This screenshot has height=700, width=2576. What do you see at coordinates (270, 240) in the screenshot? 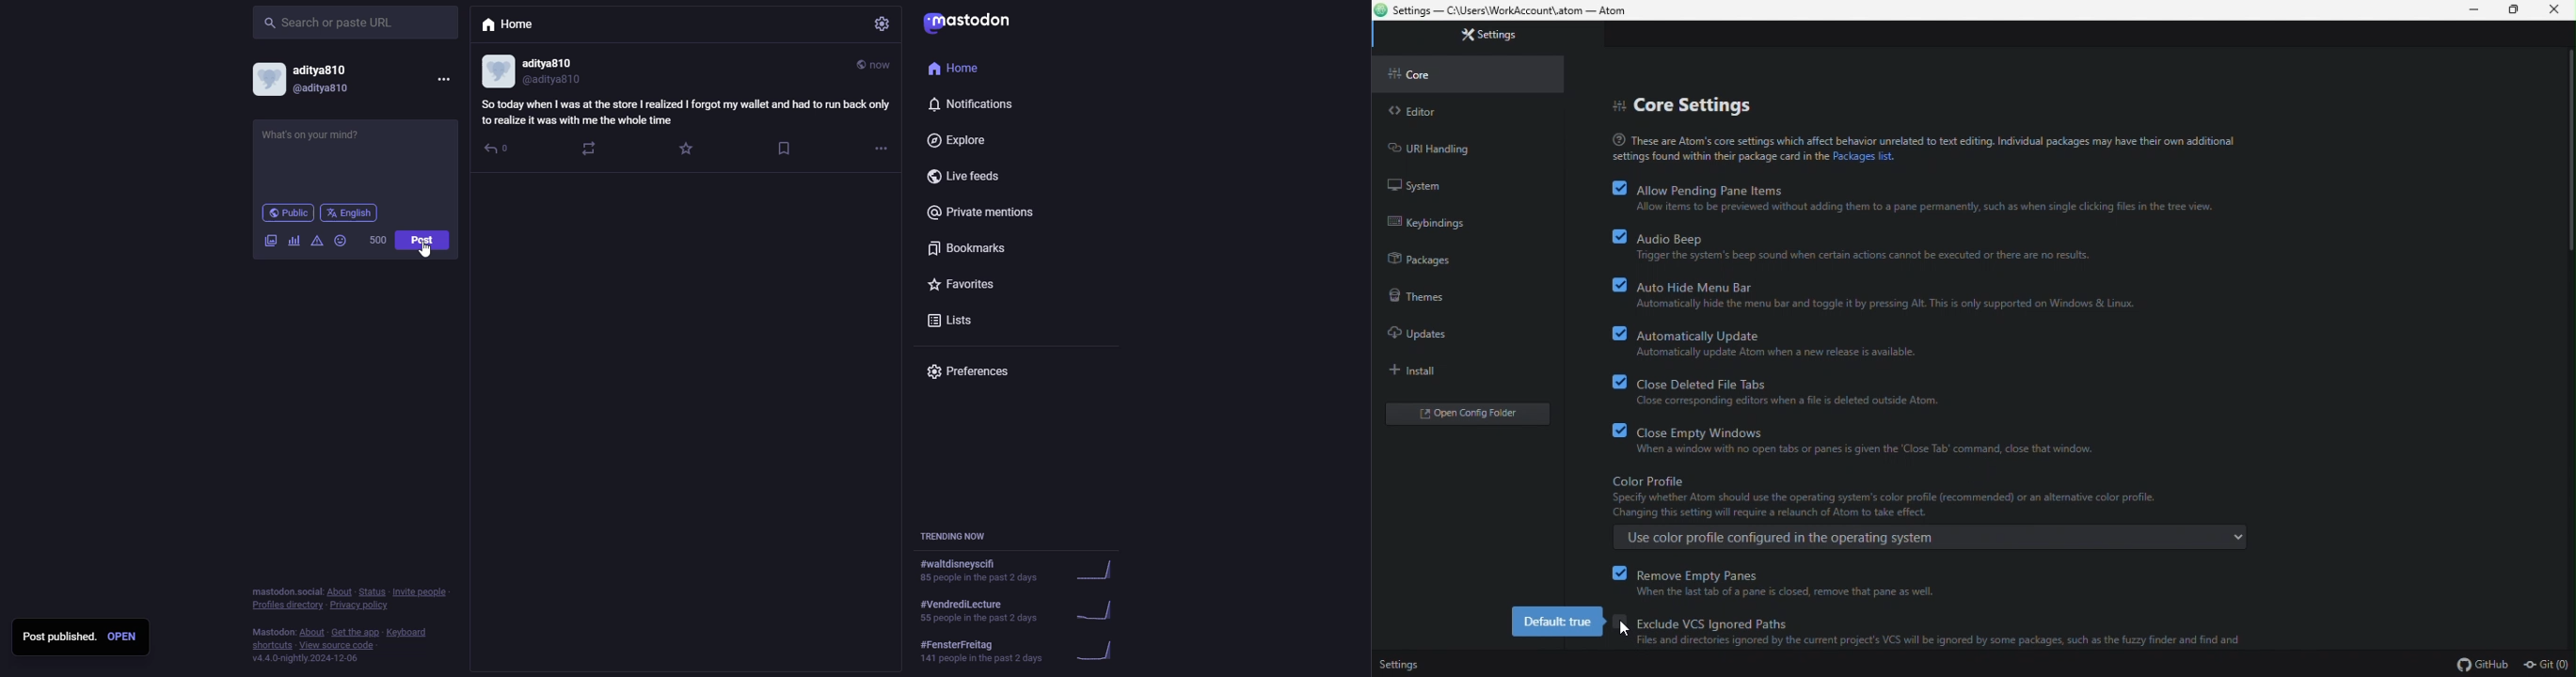
I see `images` at bounding box center [270, 240].